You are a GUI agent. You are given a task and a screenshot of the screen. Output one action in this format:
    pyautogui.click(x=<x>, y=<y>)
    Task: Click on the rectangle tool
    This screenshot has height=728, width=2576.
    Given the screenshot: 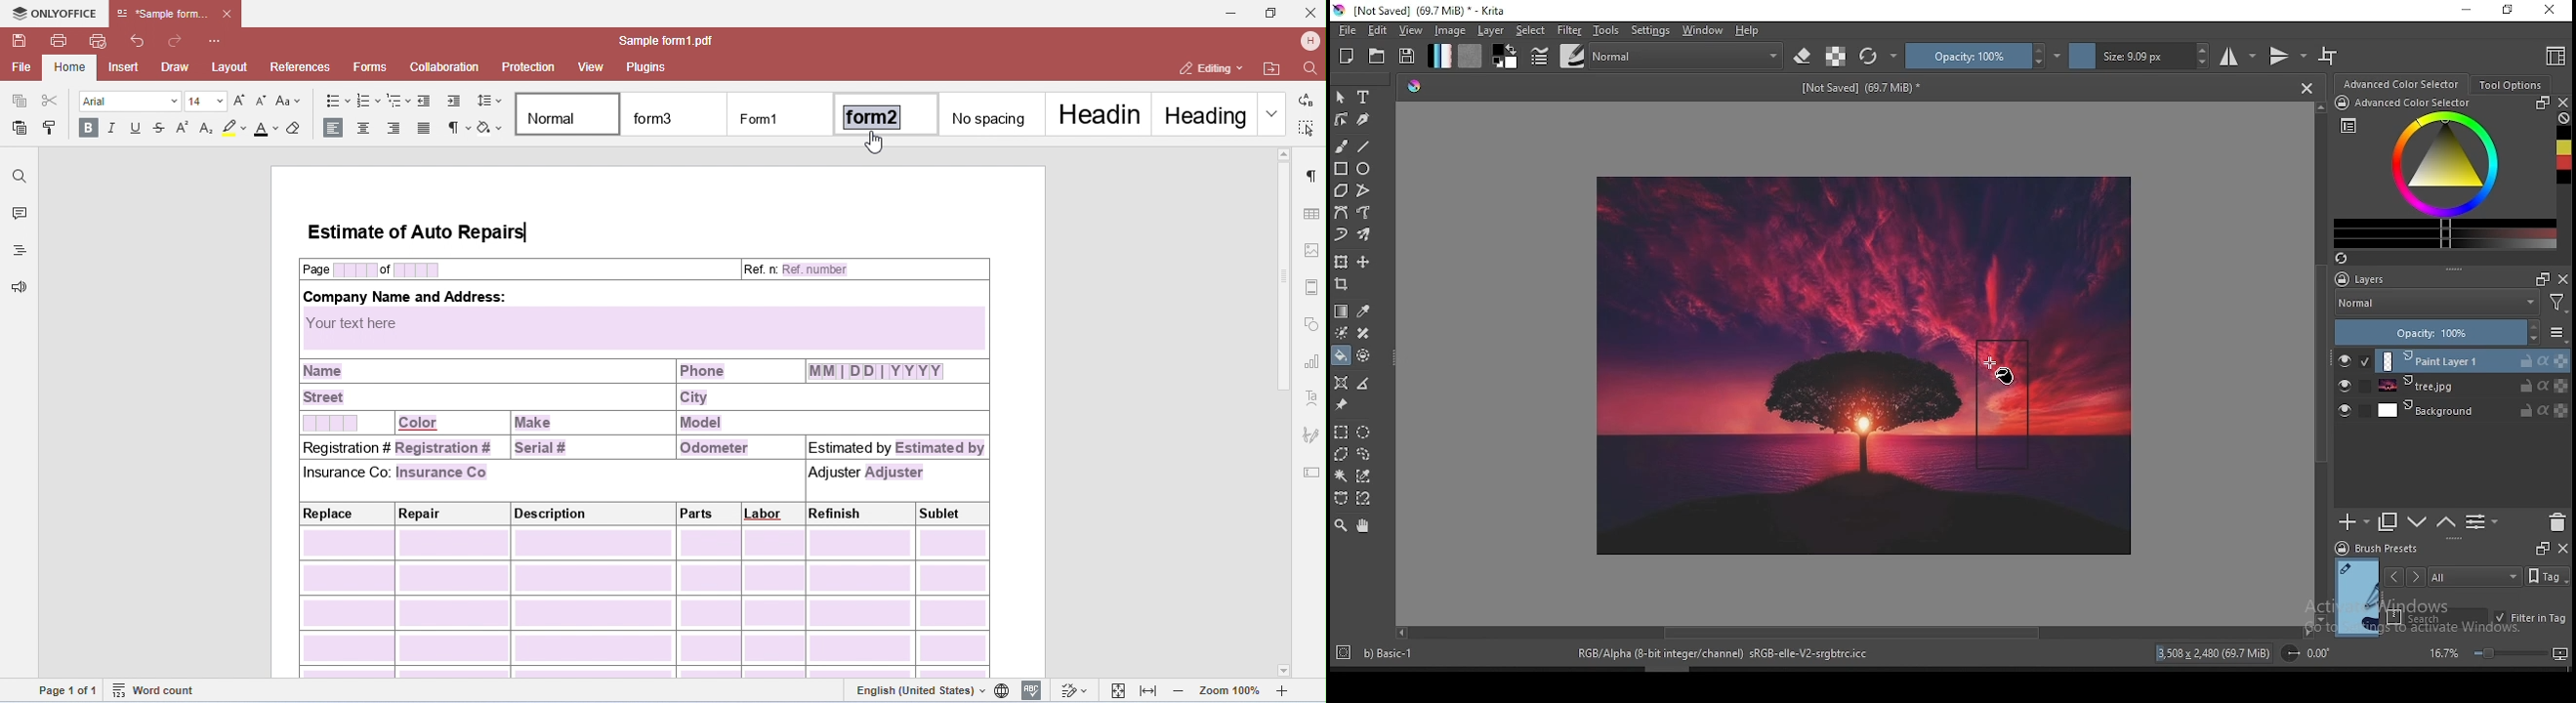 What is the action you would take?
    pyautogui.click(x=1340, y=169)
    